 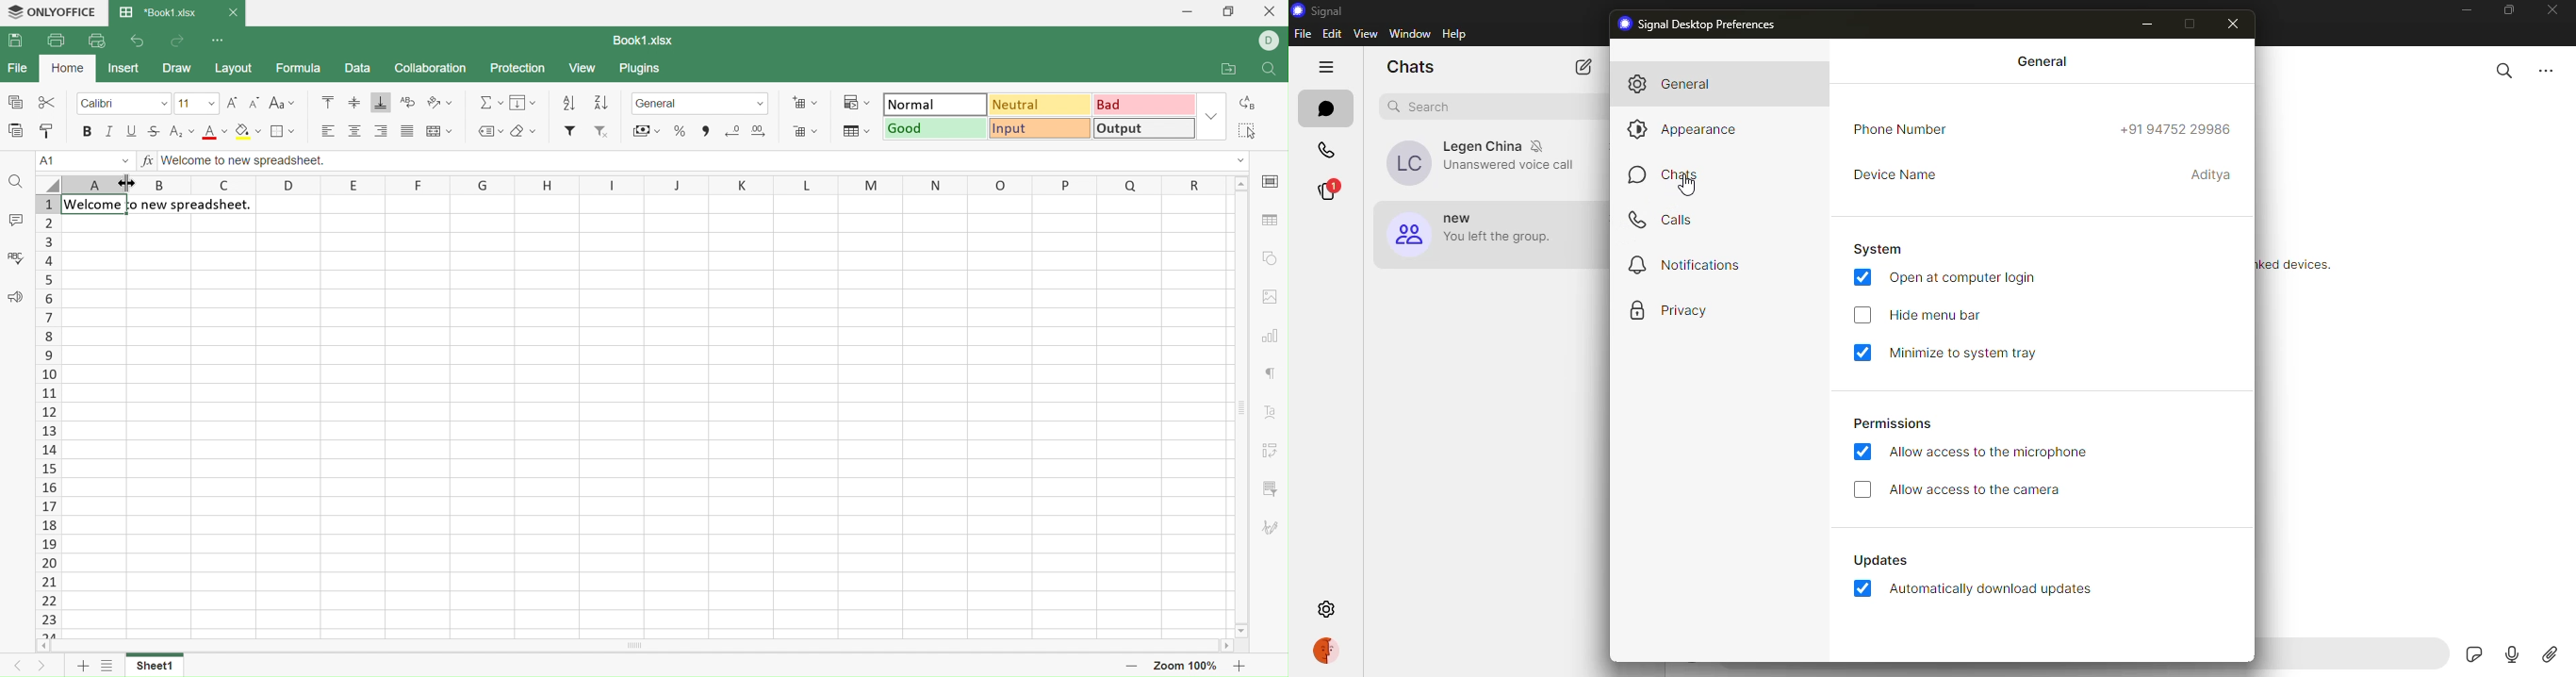 I want to click on view, so click(x=1368, y=33).